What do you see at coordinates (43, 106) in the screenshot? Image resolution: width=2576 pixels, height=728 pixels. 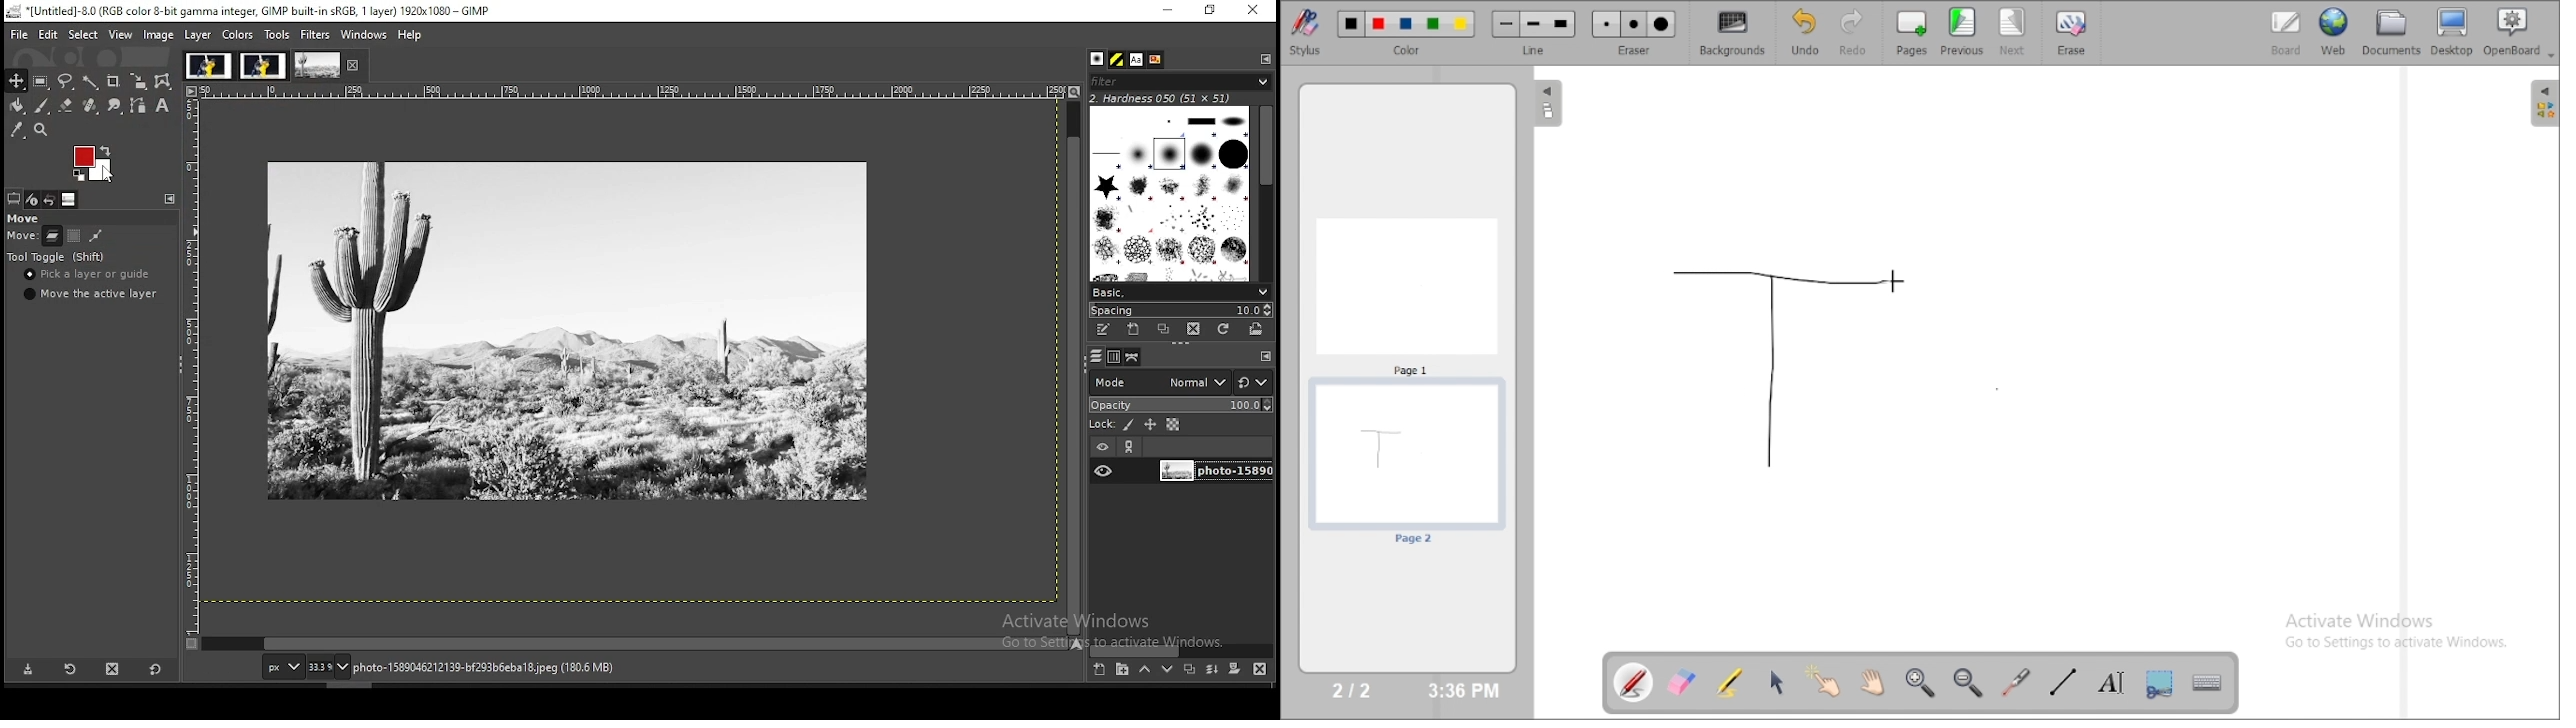 I see `paint brush tool` at bounding box center [43, 106].